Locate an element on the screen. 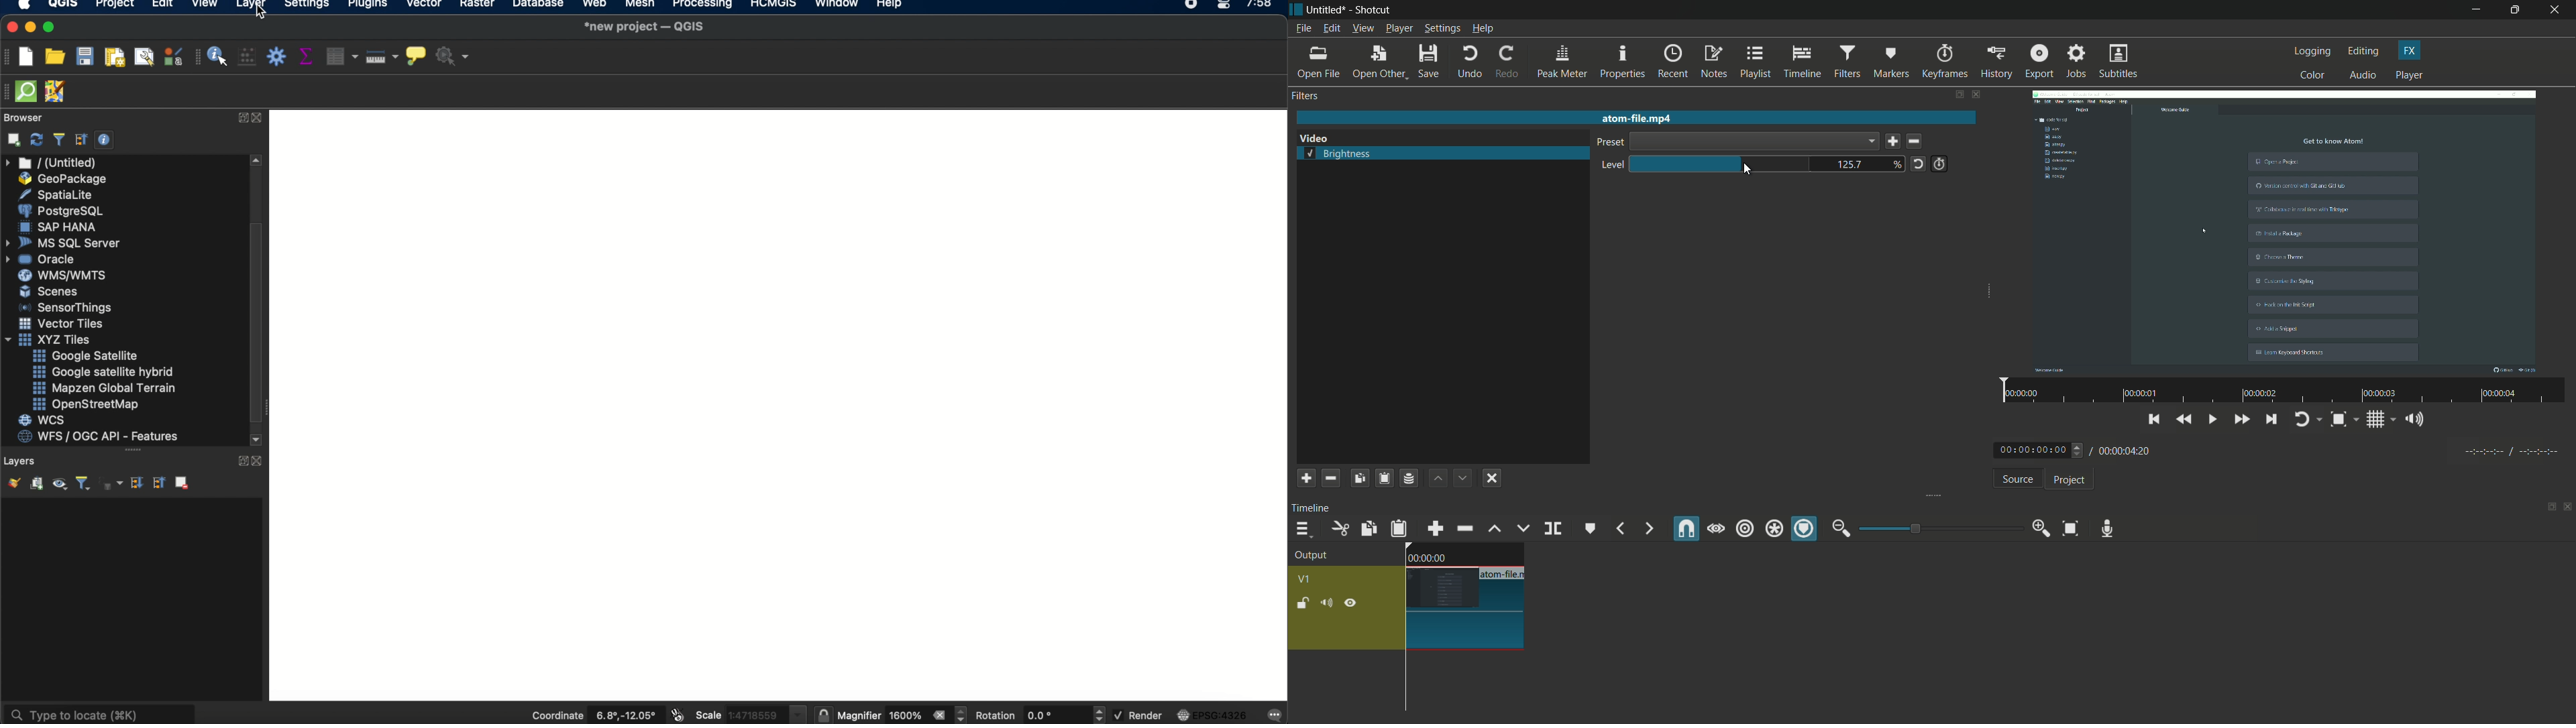  brightness bar is located at coordinates (1721, 164).